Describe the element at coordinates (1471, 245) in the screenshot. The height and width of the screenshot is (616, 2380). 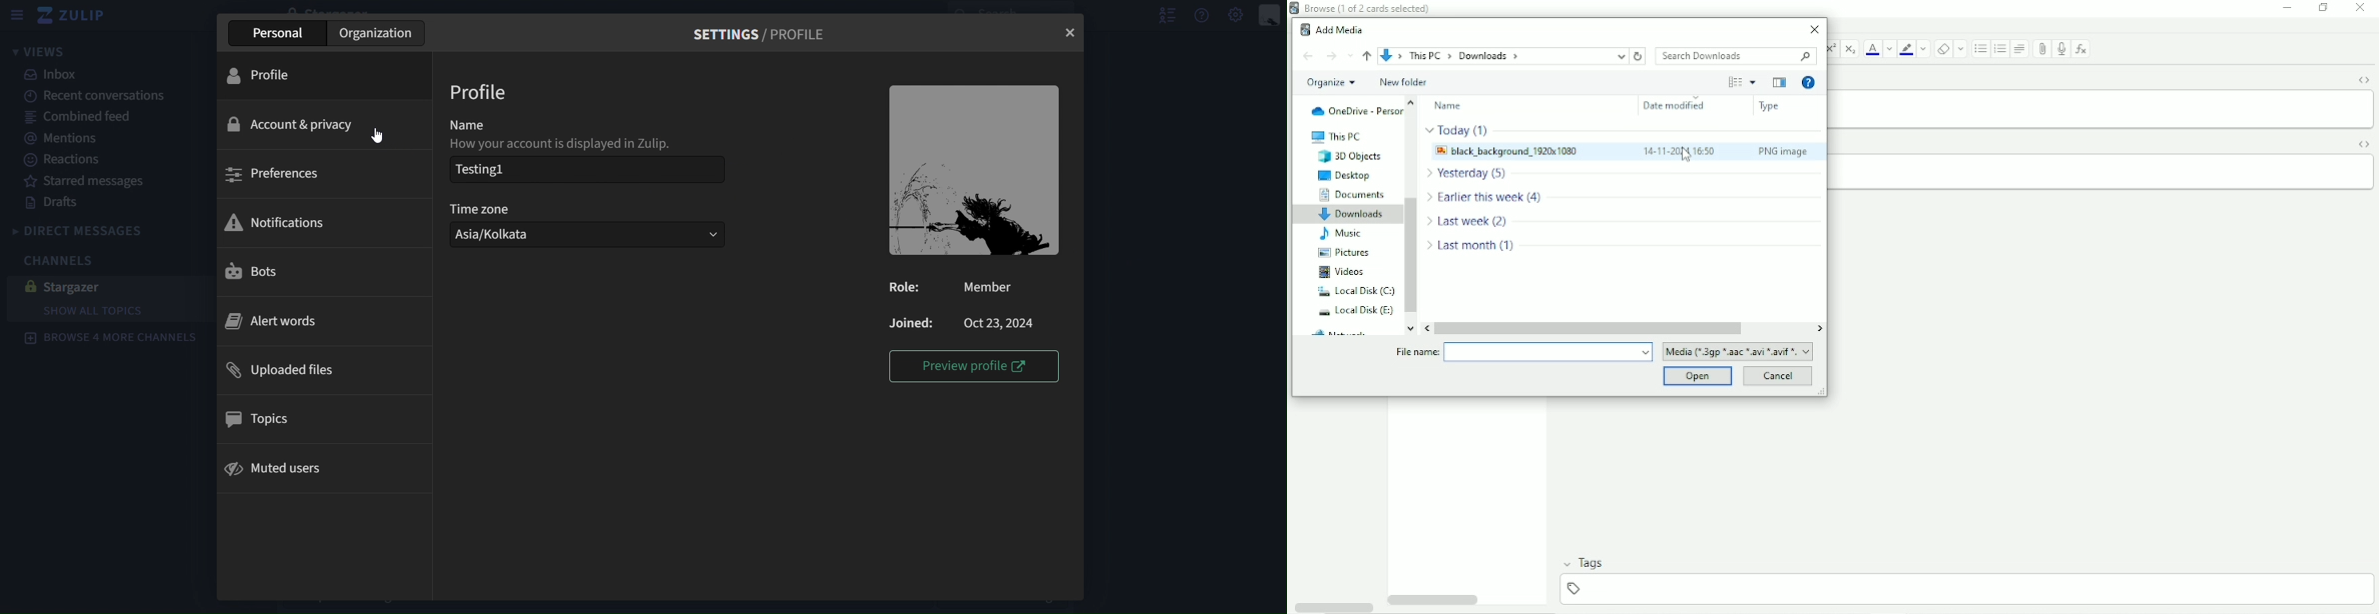
I see `file modified Last month (1)` at that location.